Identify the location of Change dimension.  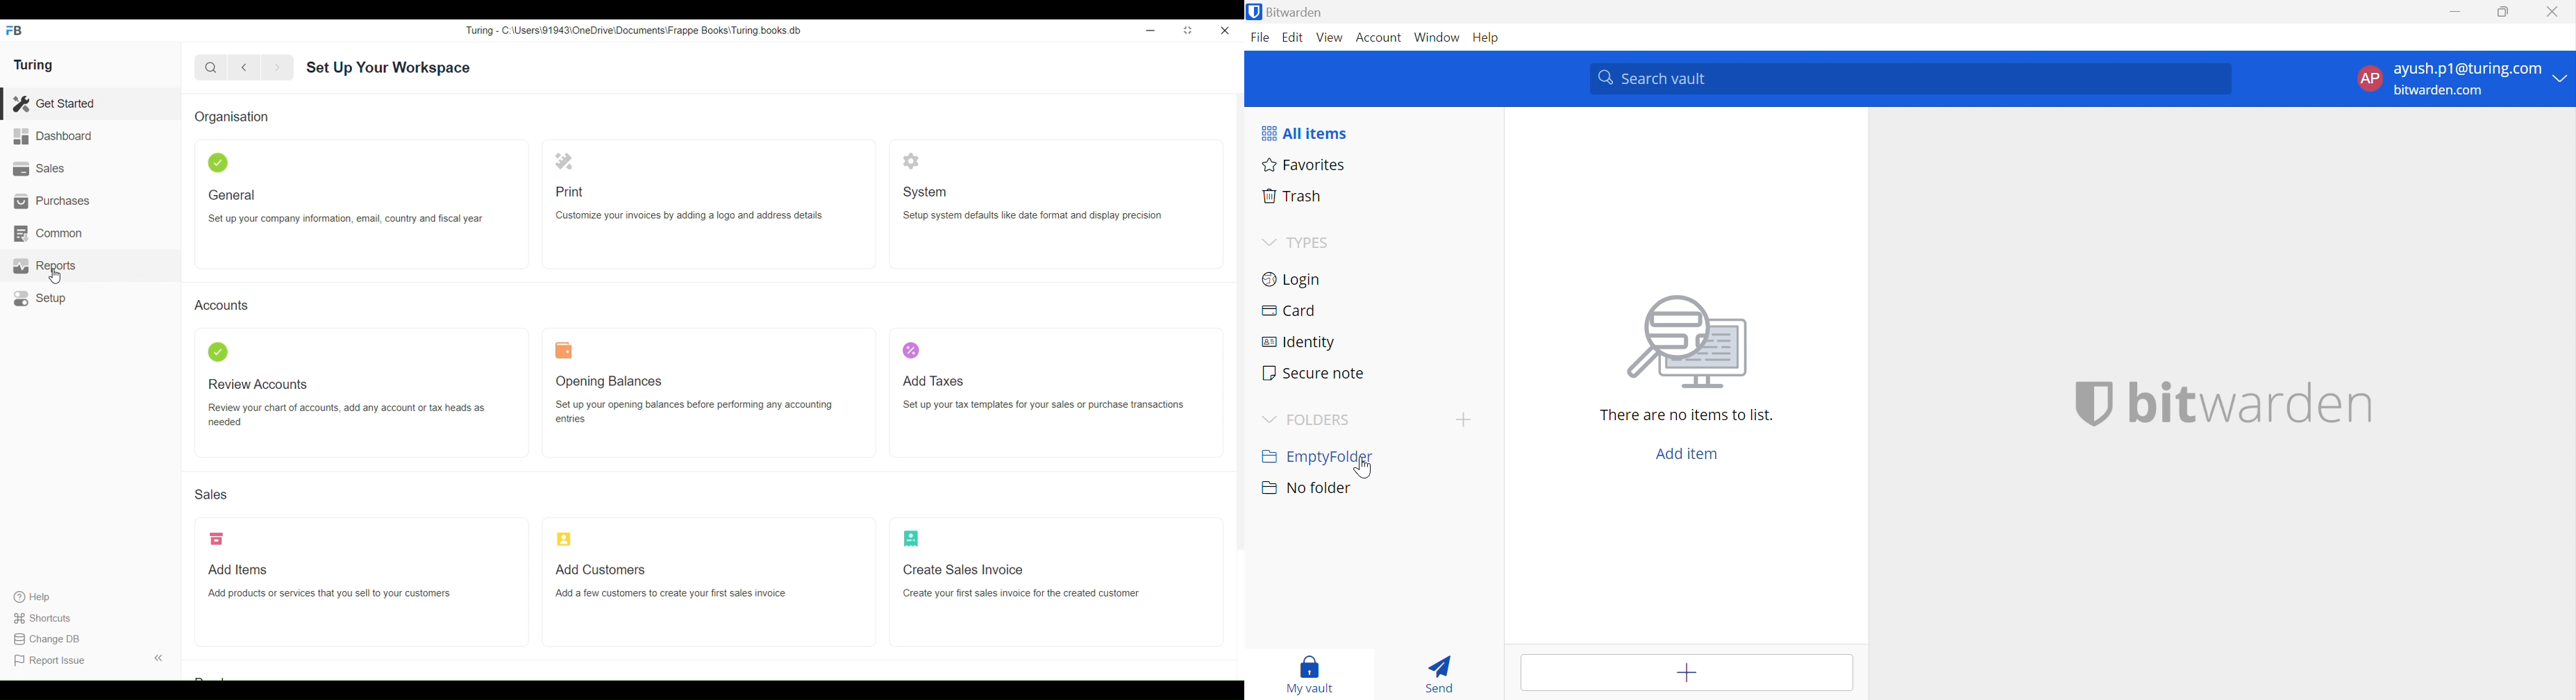
(1188, 30).